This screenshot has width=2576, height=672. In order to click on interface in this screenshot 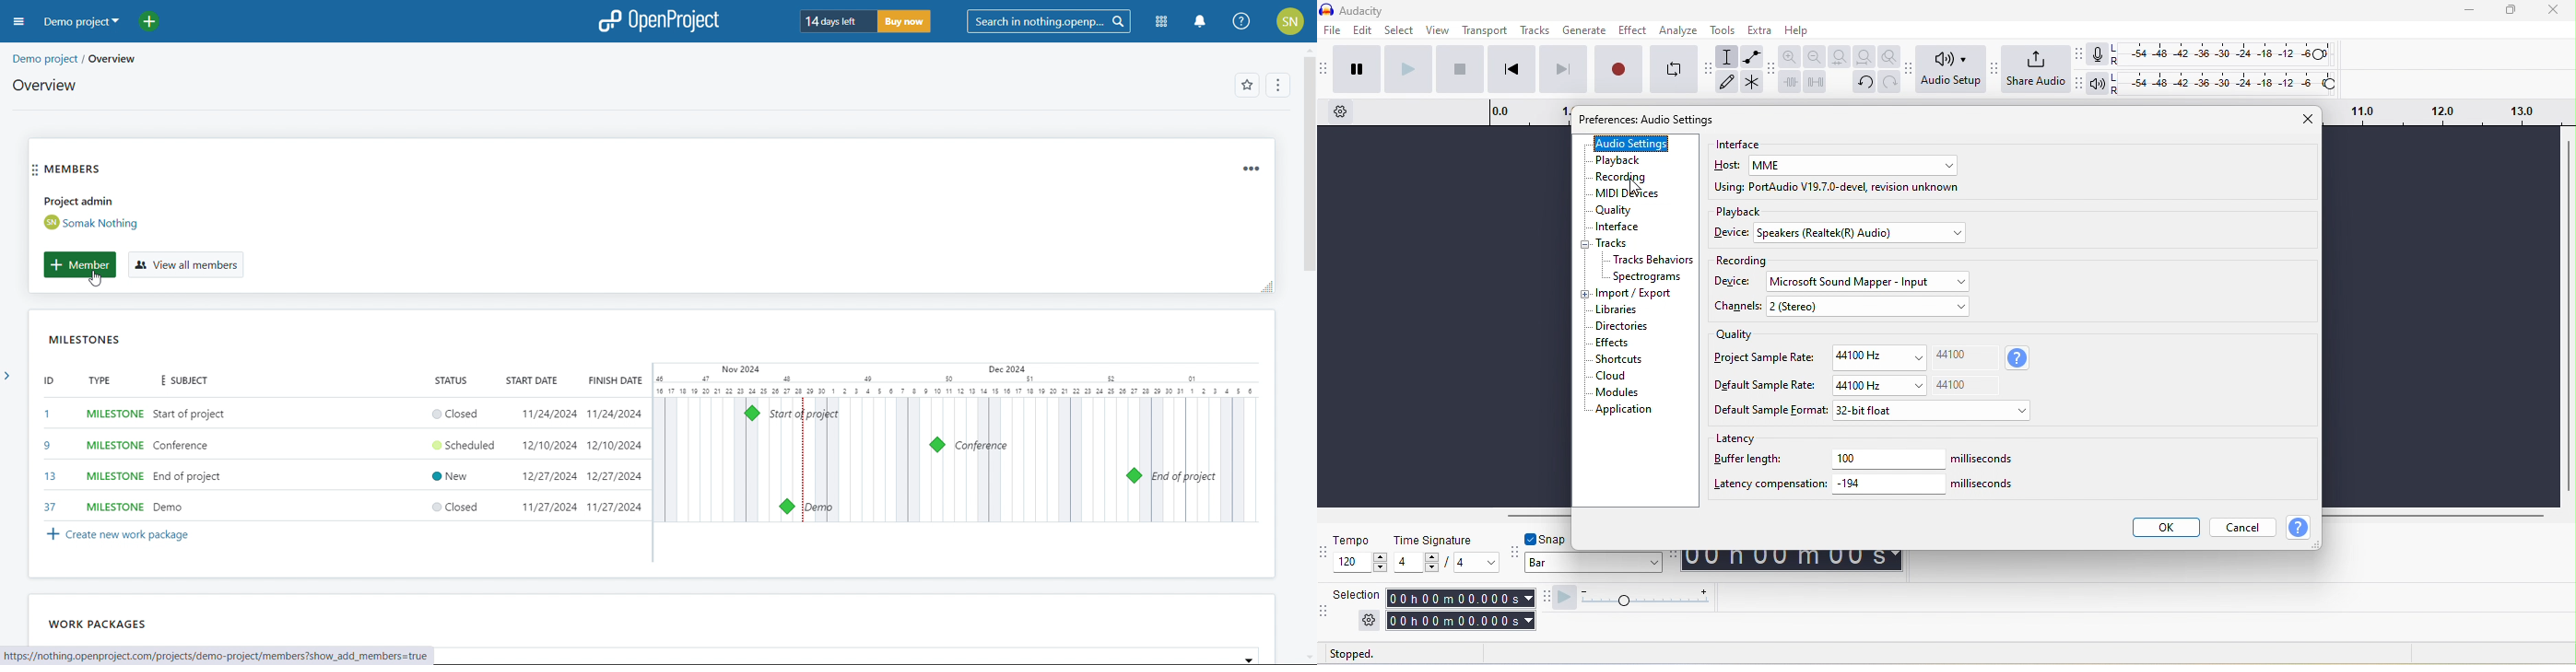, I will do `click(1746, 146)`.